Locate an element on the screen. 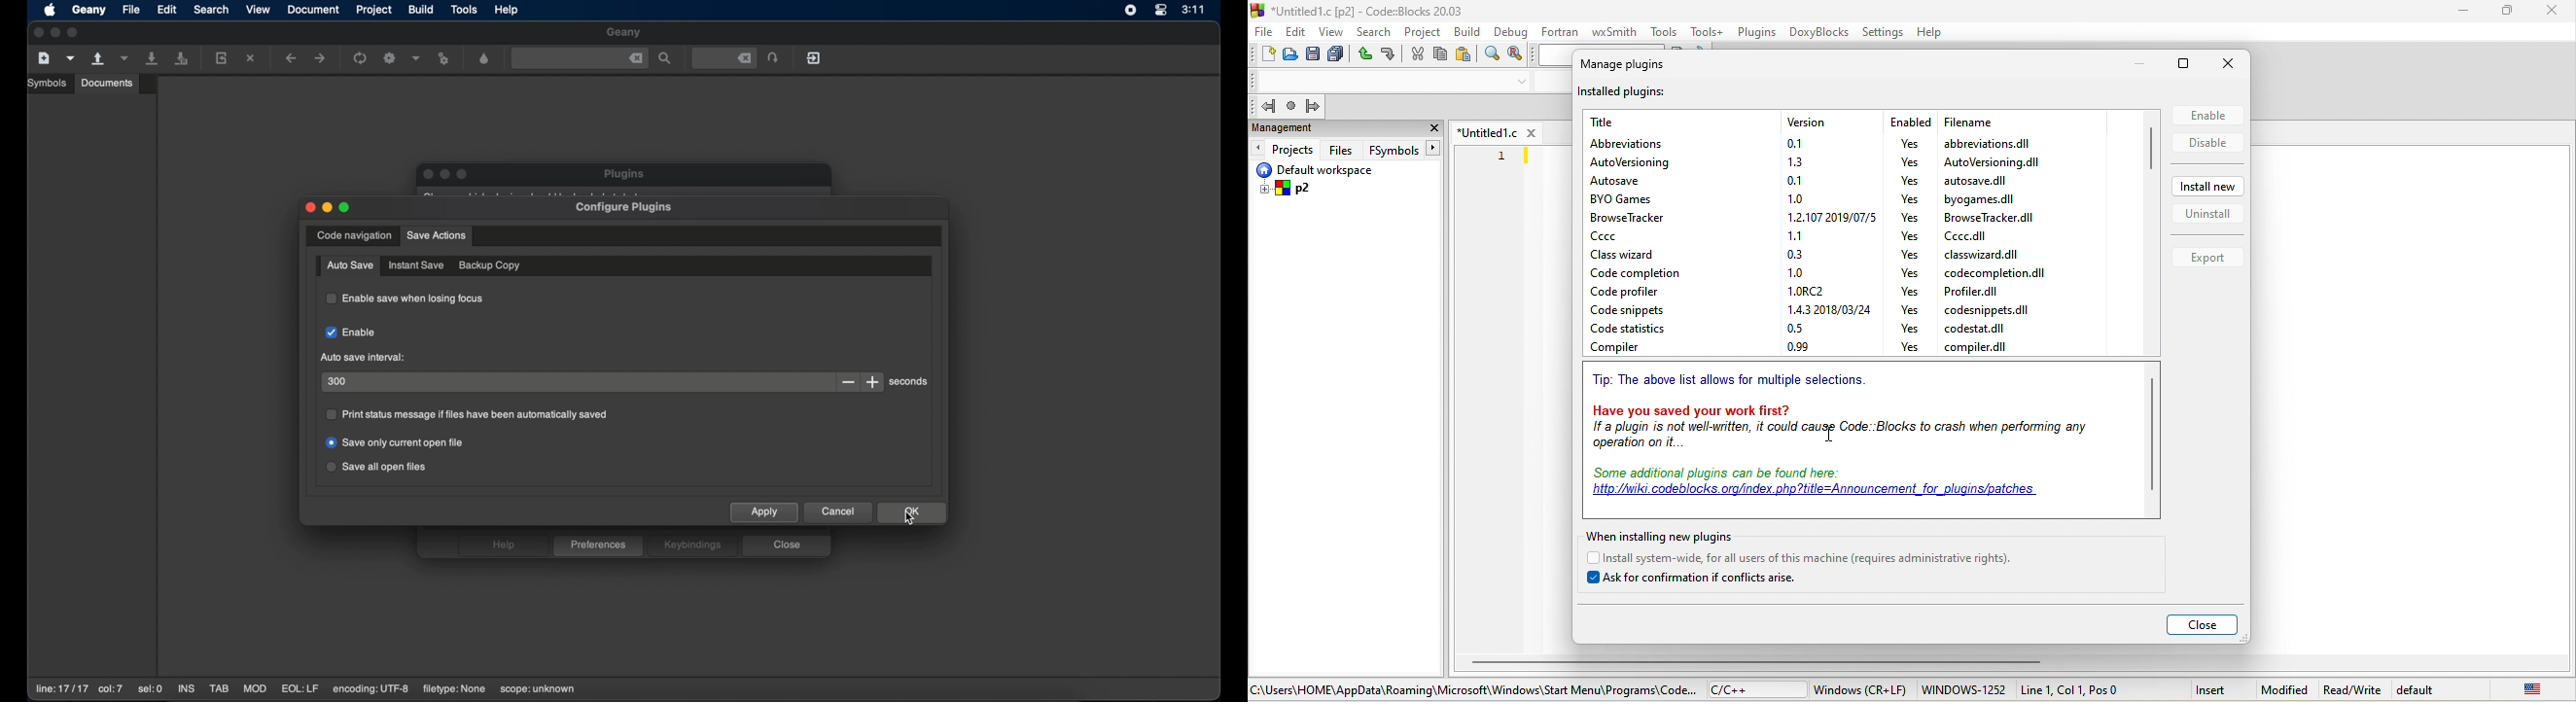 The height and width of the screenshot is (728, 2576). project is located at coordinates (1425, 31).